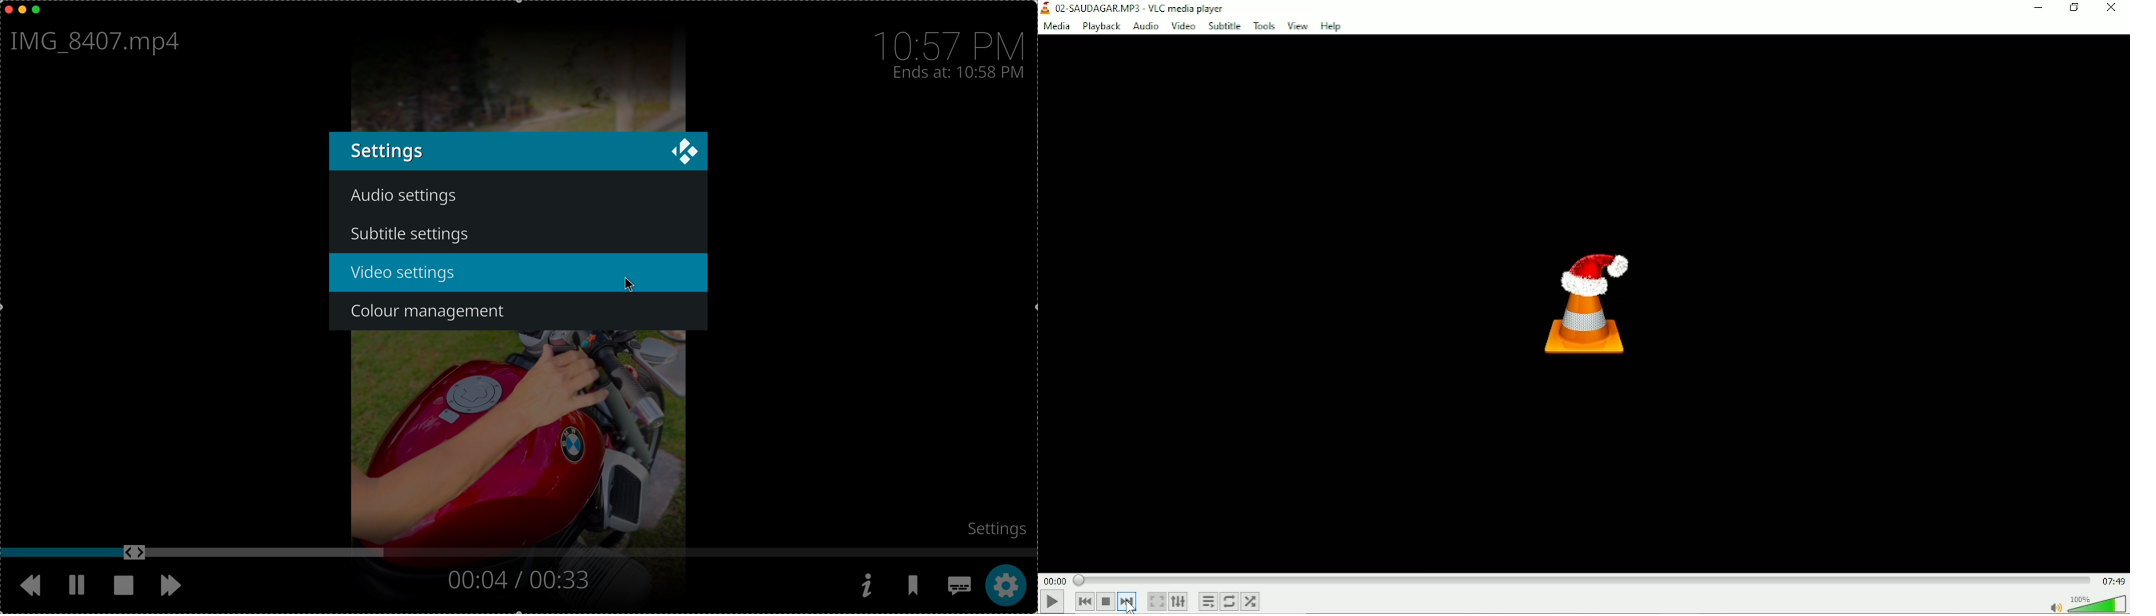  What do you see at coordinates (2086, 603) in the screenshot?
I see `Volume` at bounding box center [2086, 603].